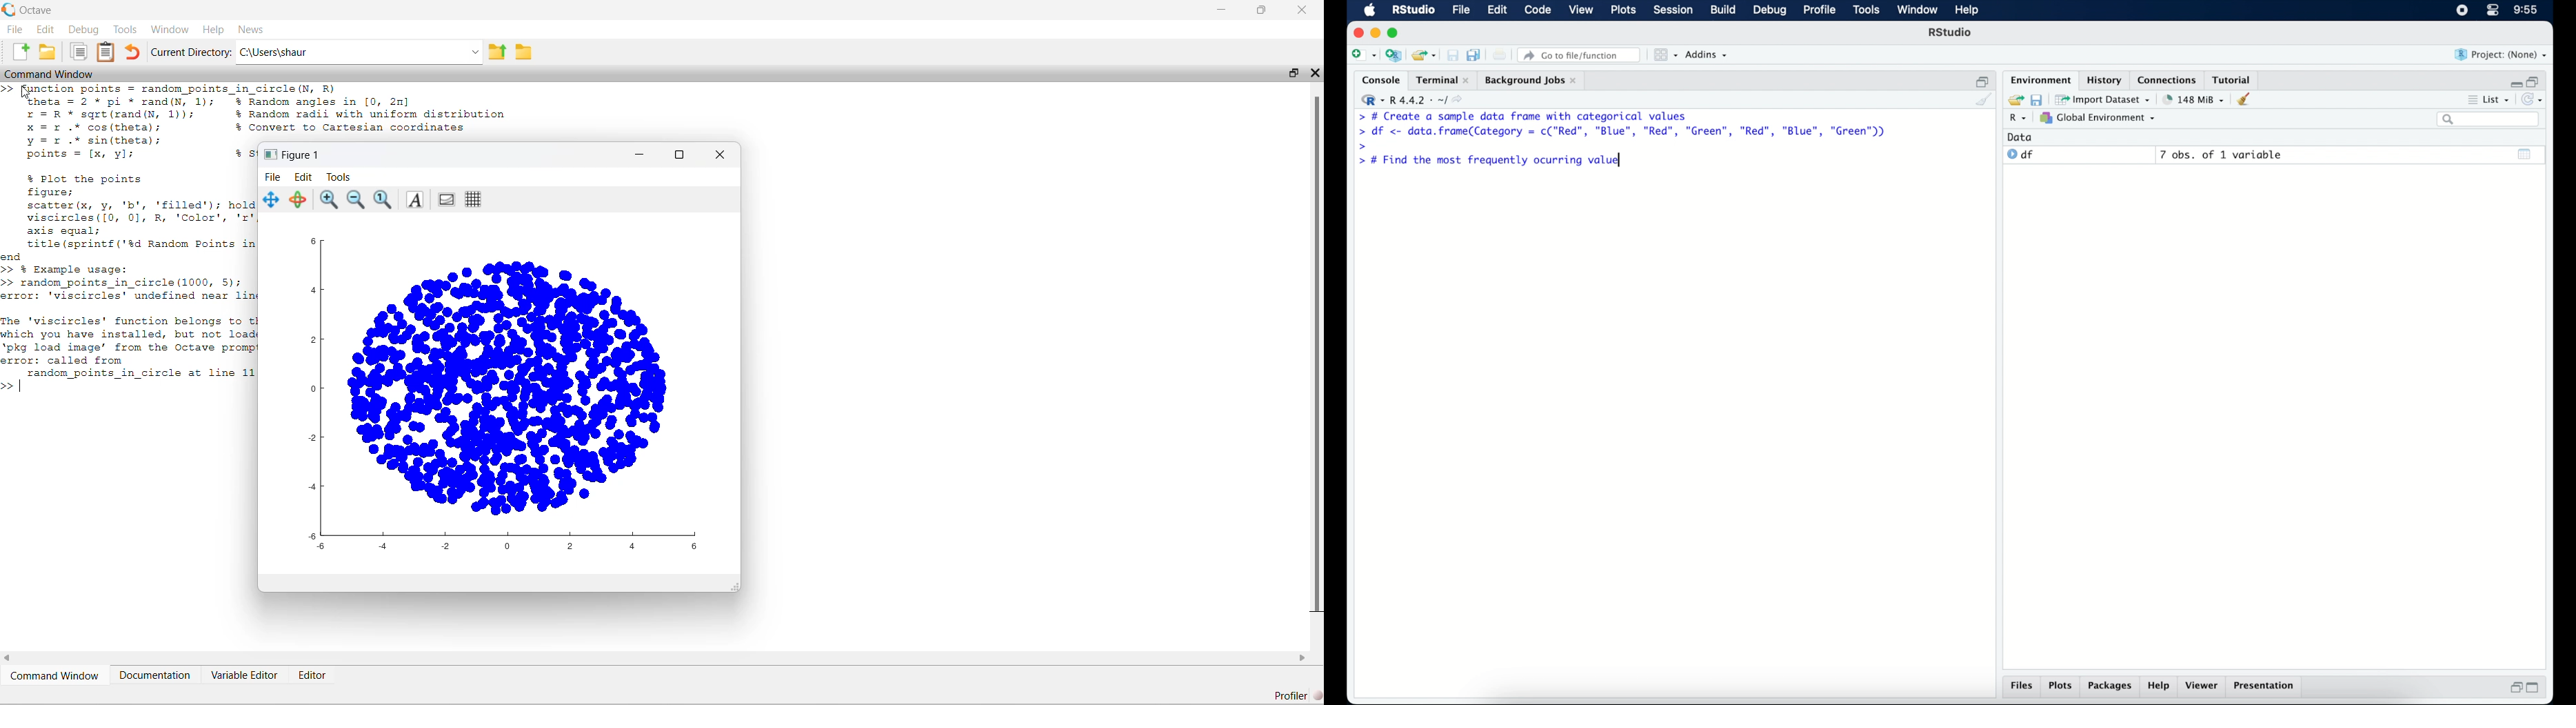 The image size is (2576, 728). What do you see at coordinates (1411, 98) in the screenshot?
I see `R 4.4.2` at bounding box center [1411, 98].